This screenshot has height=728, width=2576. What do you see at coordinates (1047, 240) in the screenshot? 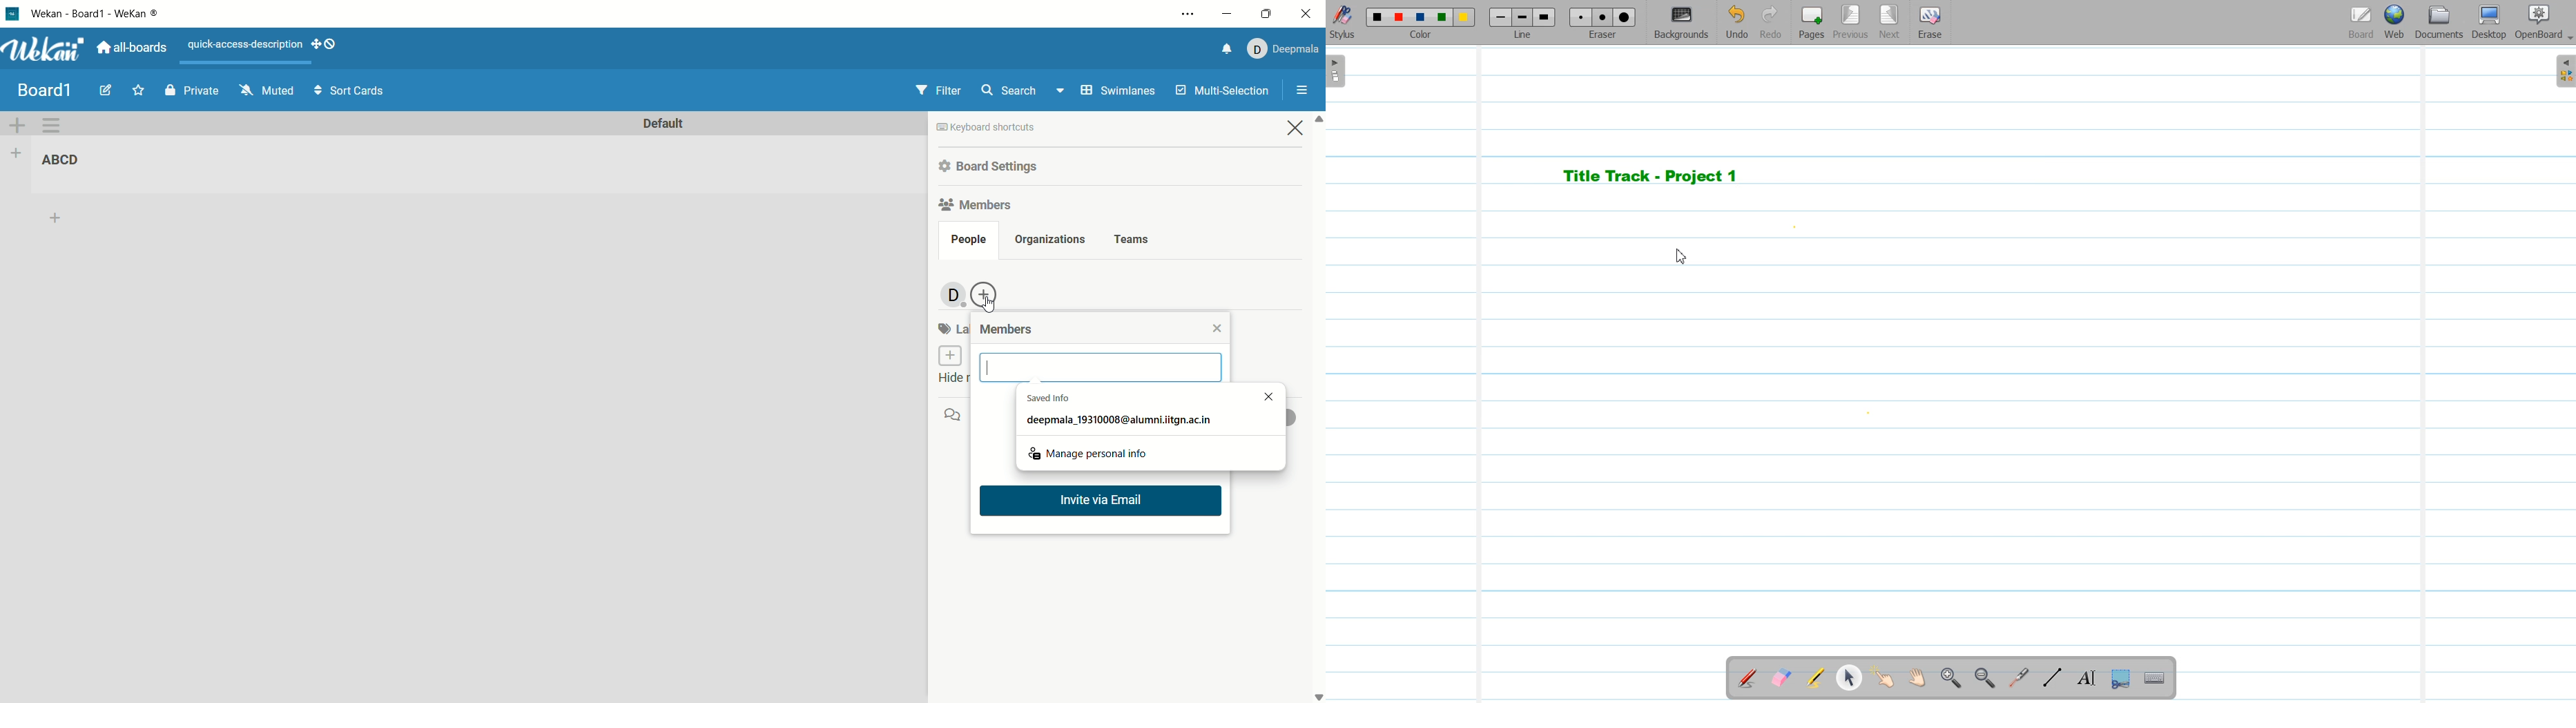
I see `organization` at bounding box center [1047, 240].